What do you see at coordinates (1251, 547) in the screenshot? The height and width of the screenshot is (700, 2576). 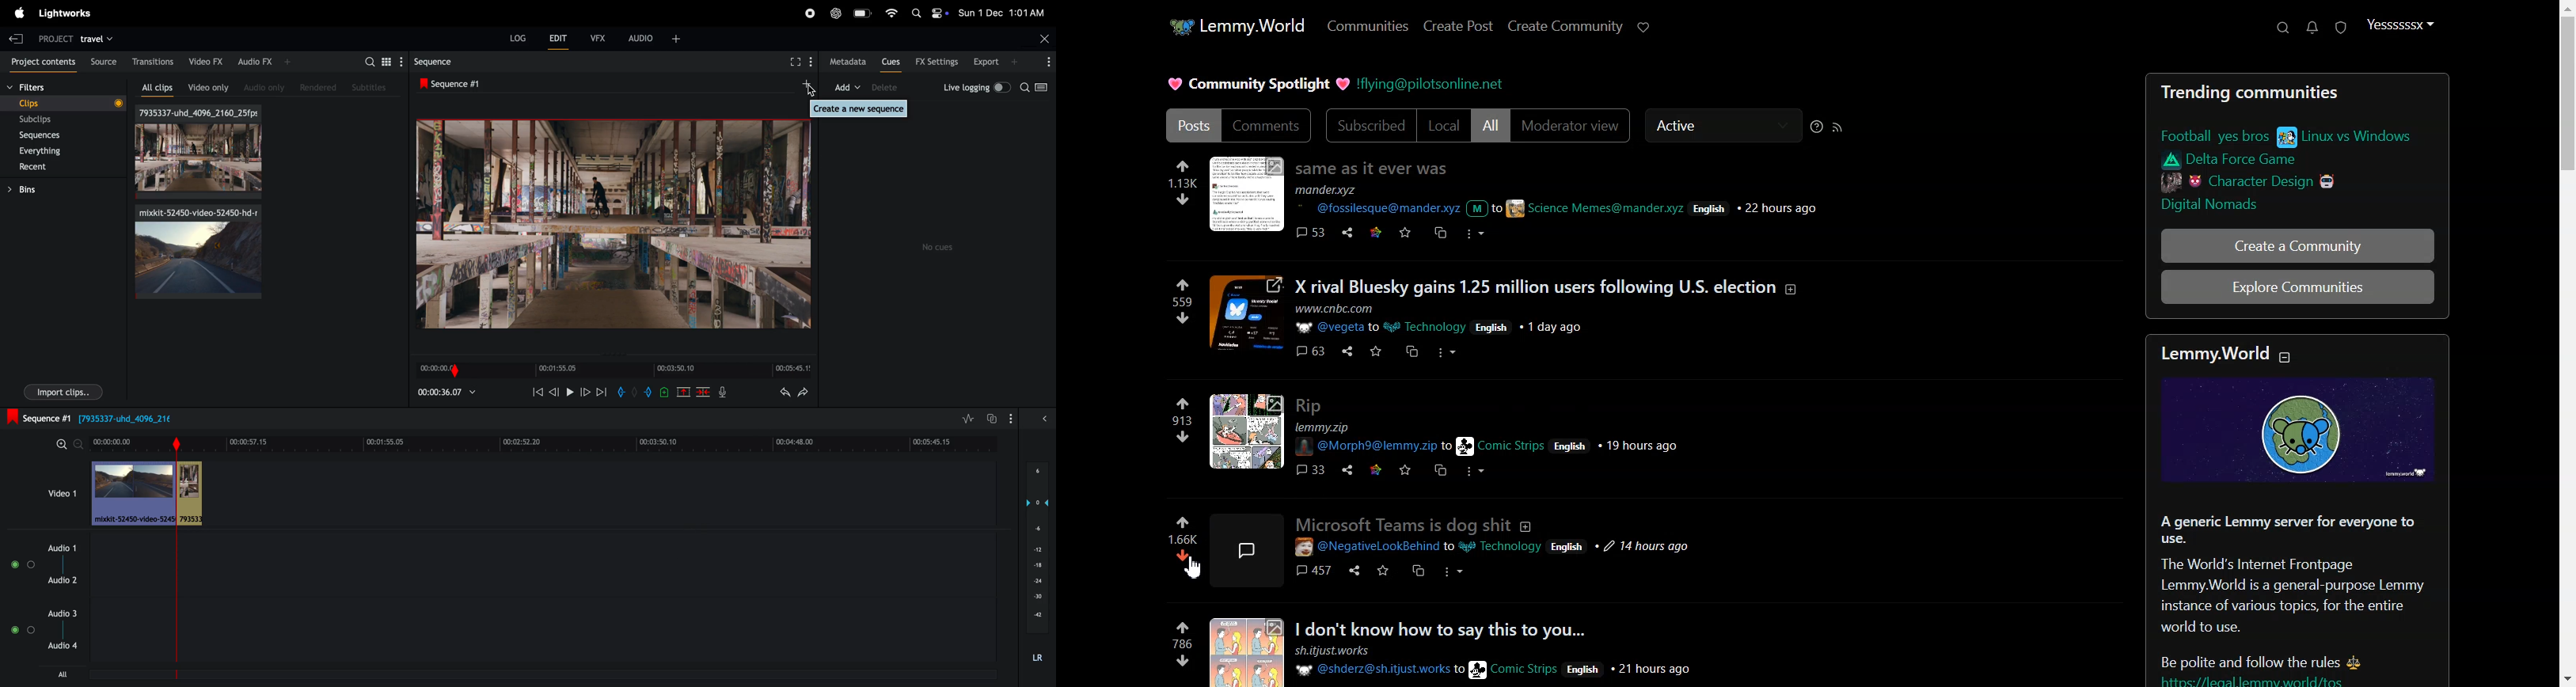 I see `image` at bounding box center [1251, 547].